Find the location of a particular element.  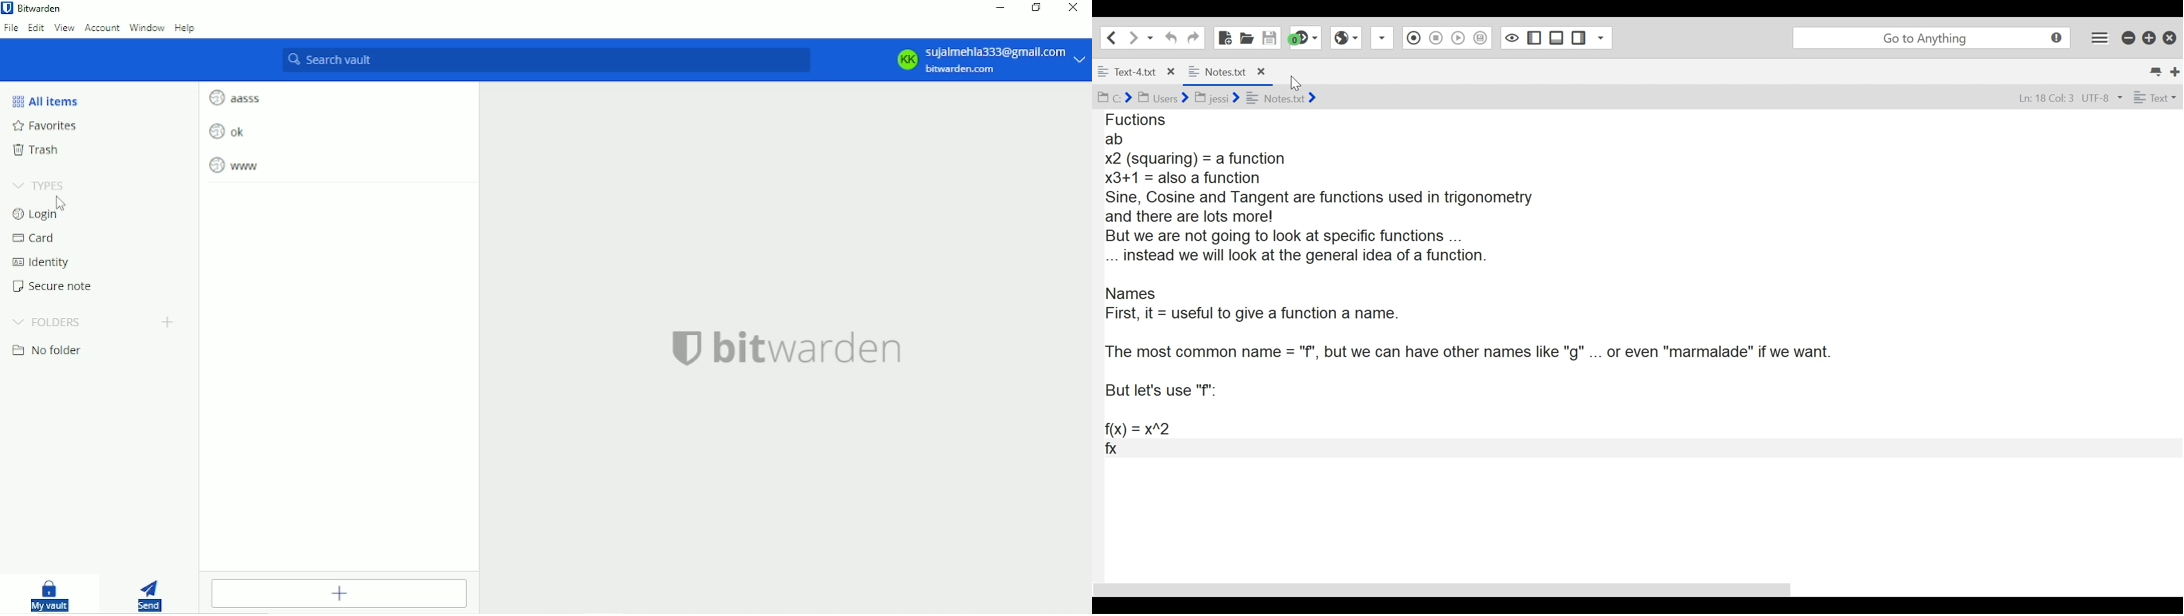

Window is located at coordinates (146, 28).